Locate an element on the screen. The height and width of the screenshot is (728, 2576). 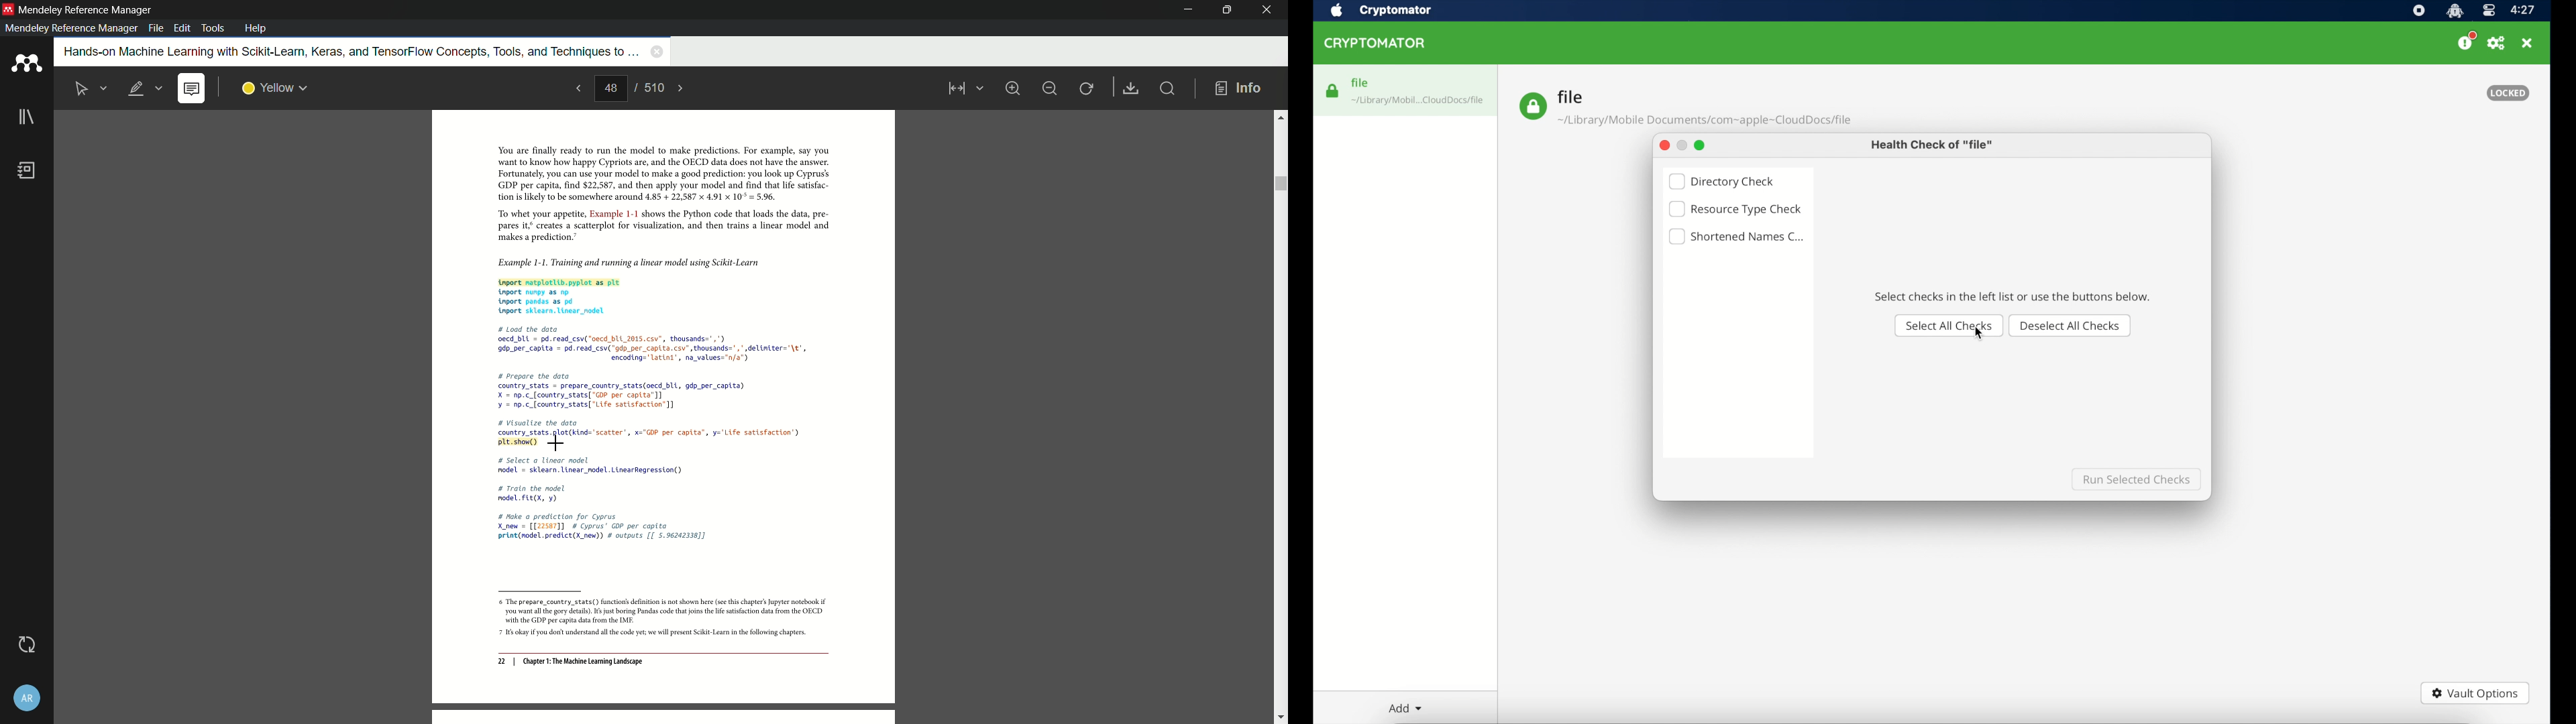
maximize is located at coordinates (1224, 9).